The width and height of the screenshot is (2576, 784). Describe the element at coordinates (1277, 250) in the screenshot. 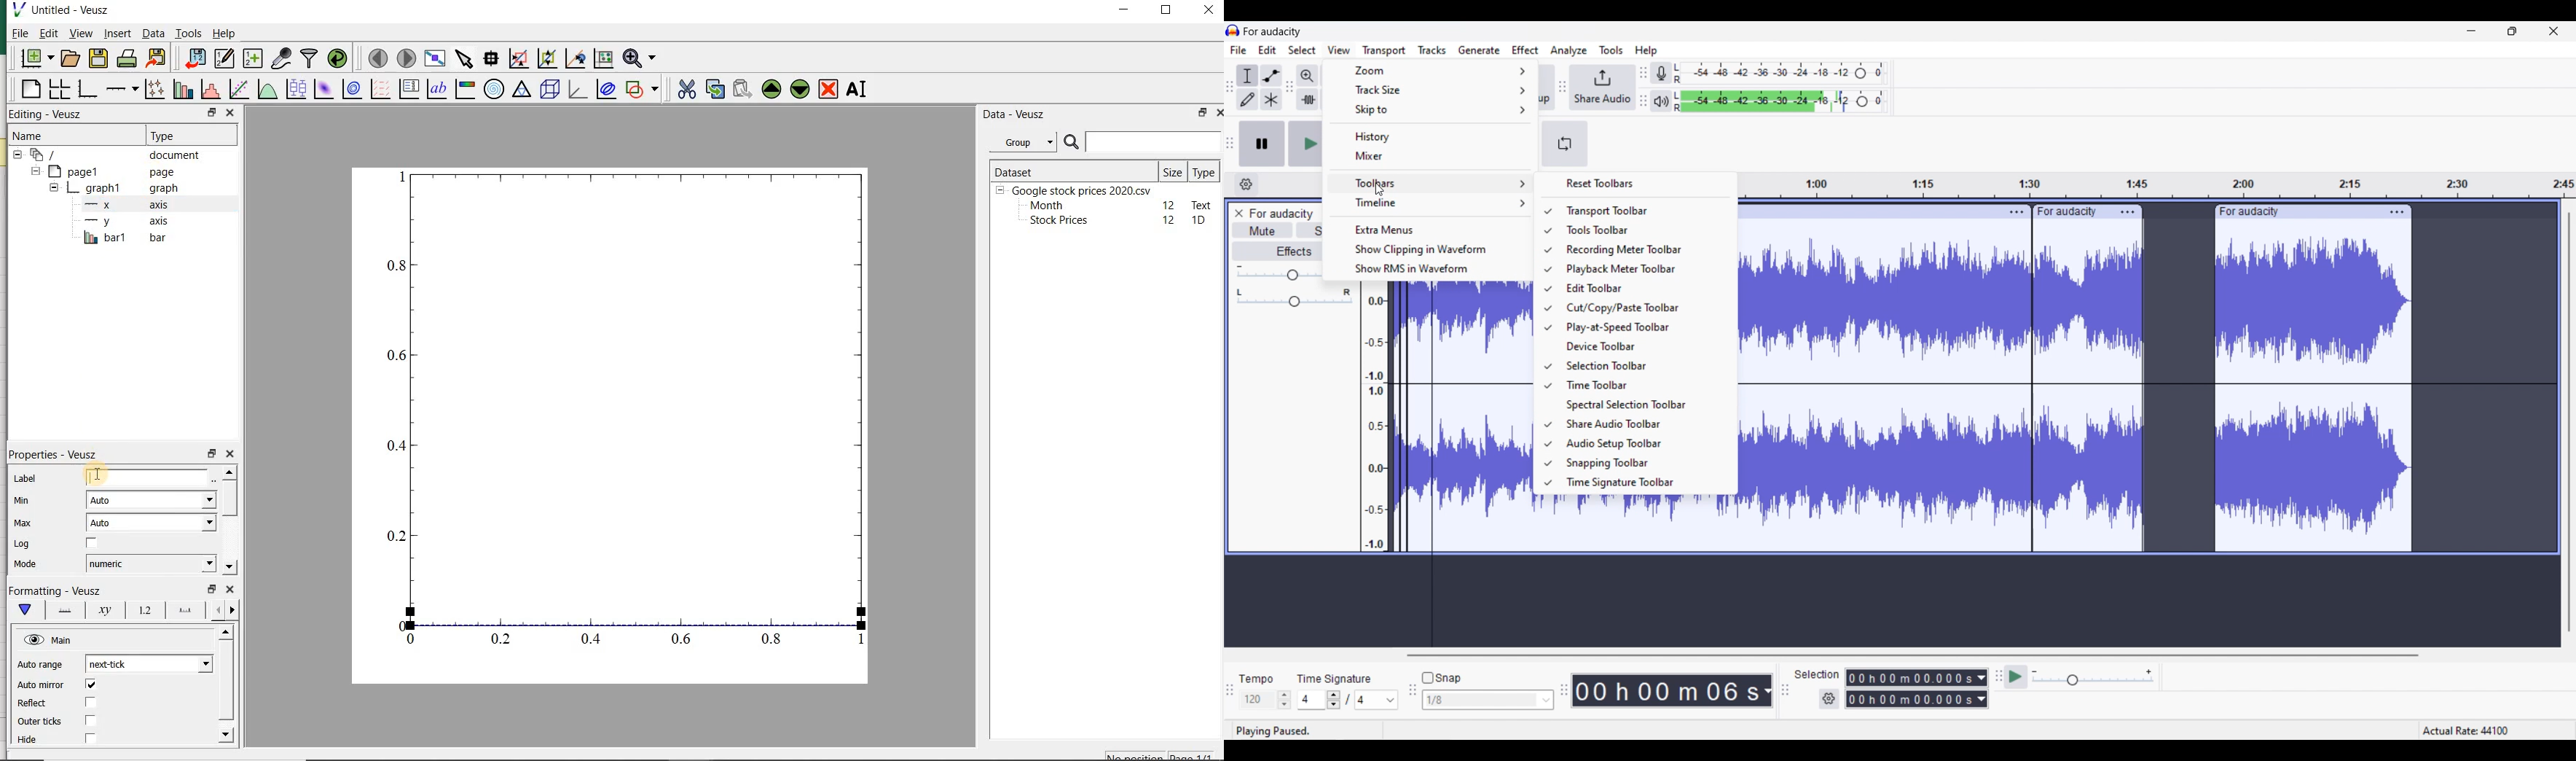

I see `Effects` at that location.